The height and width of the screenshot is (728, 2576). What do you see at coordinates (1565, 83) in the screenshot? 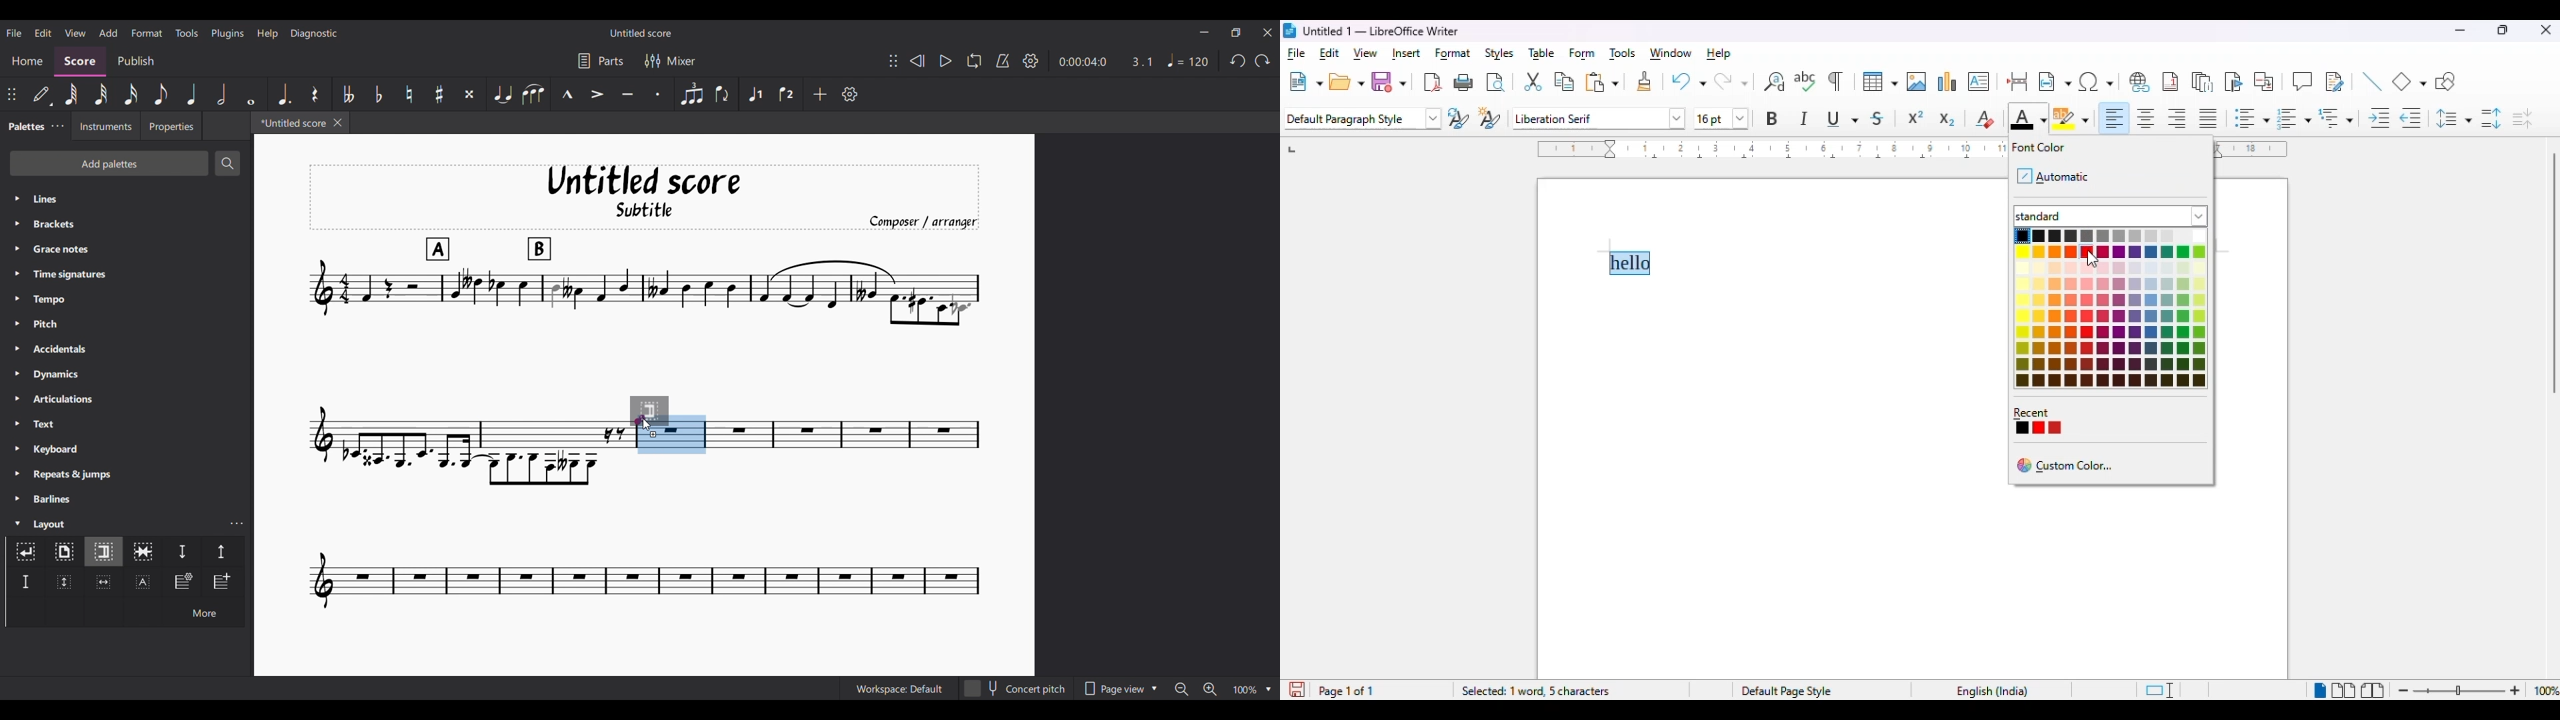
I see `copy` at bounding box center [1565, 83].